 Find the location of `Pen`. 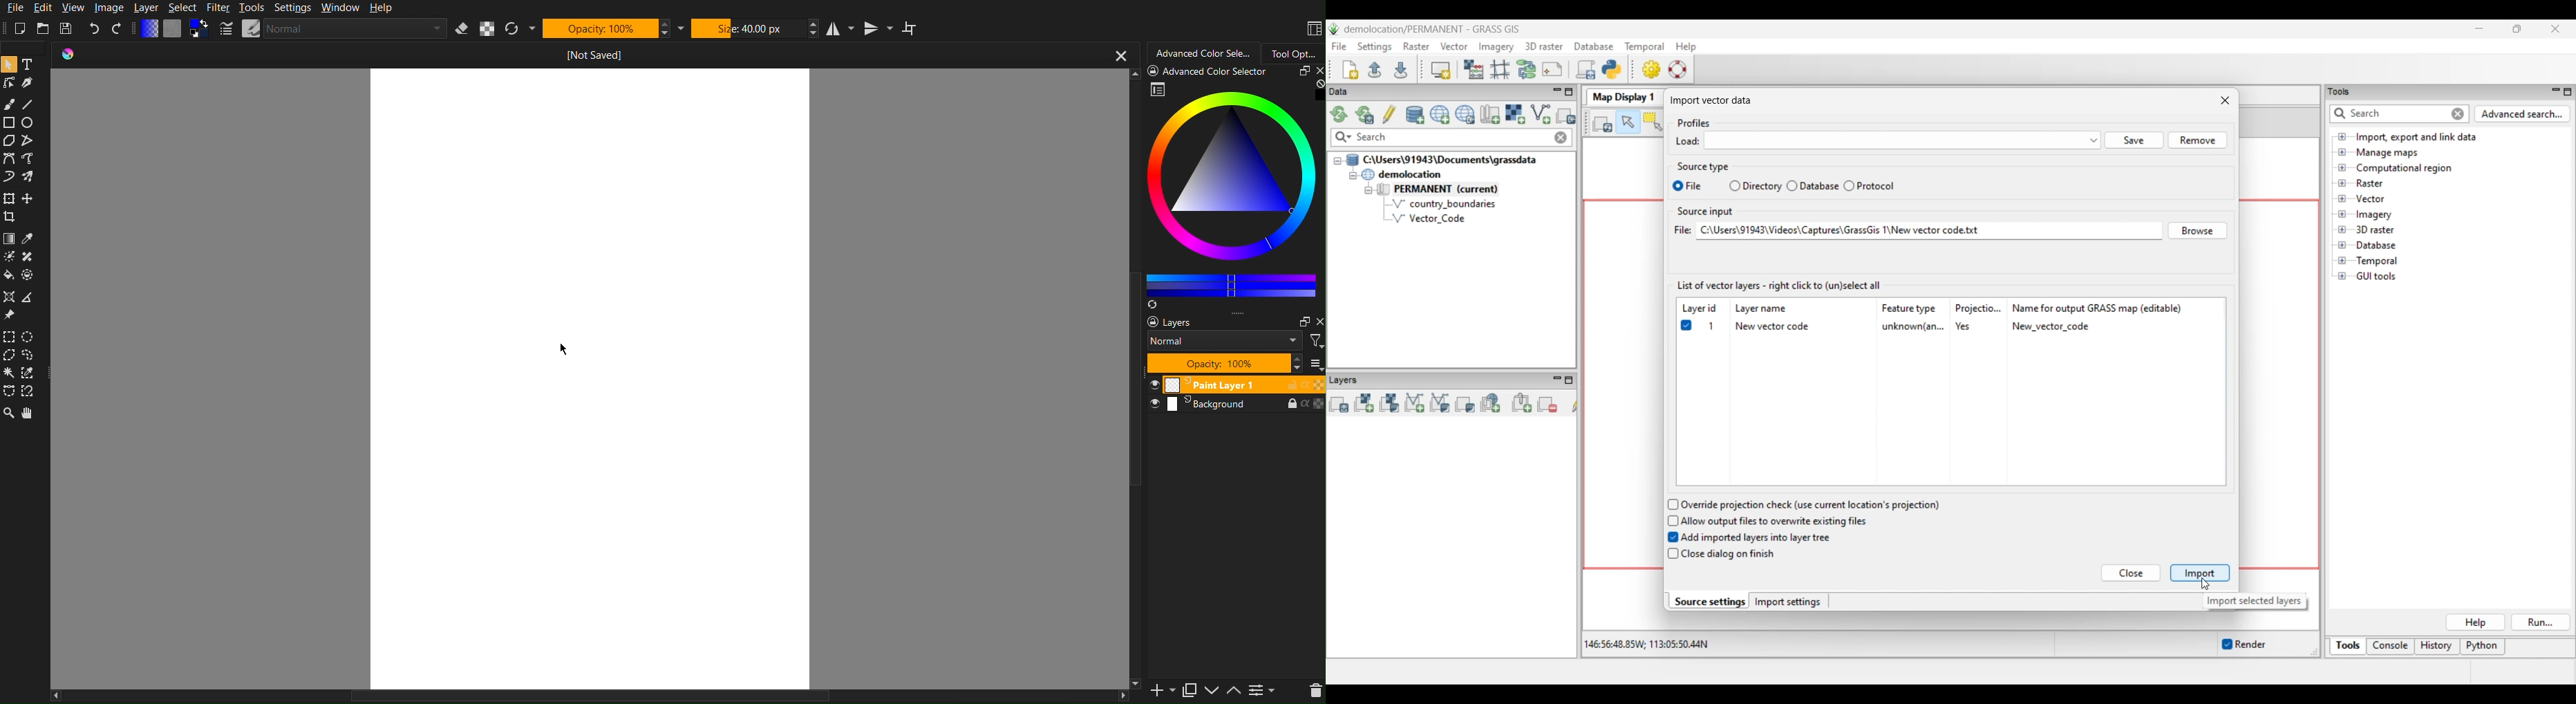

Pen is located at coordinates (28, 82).